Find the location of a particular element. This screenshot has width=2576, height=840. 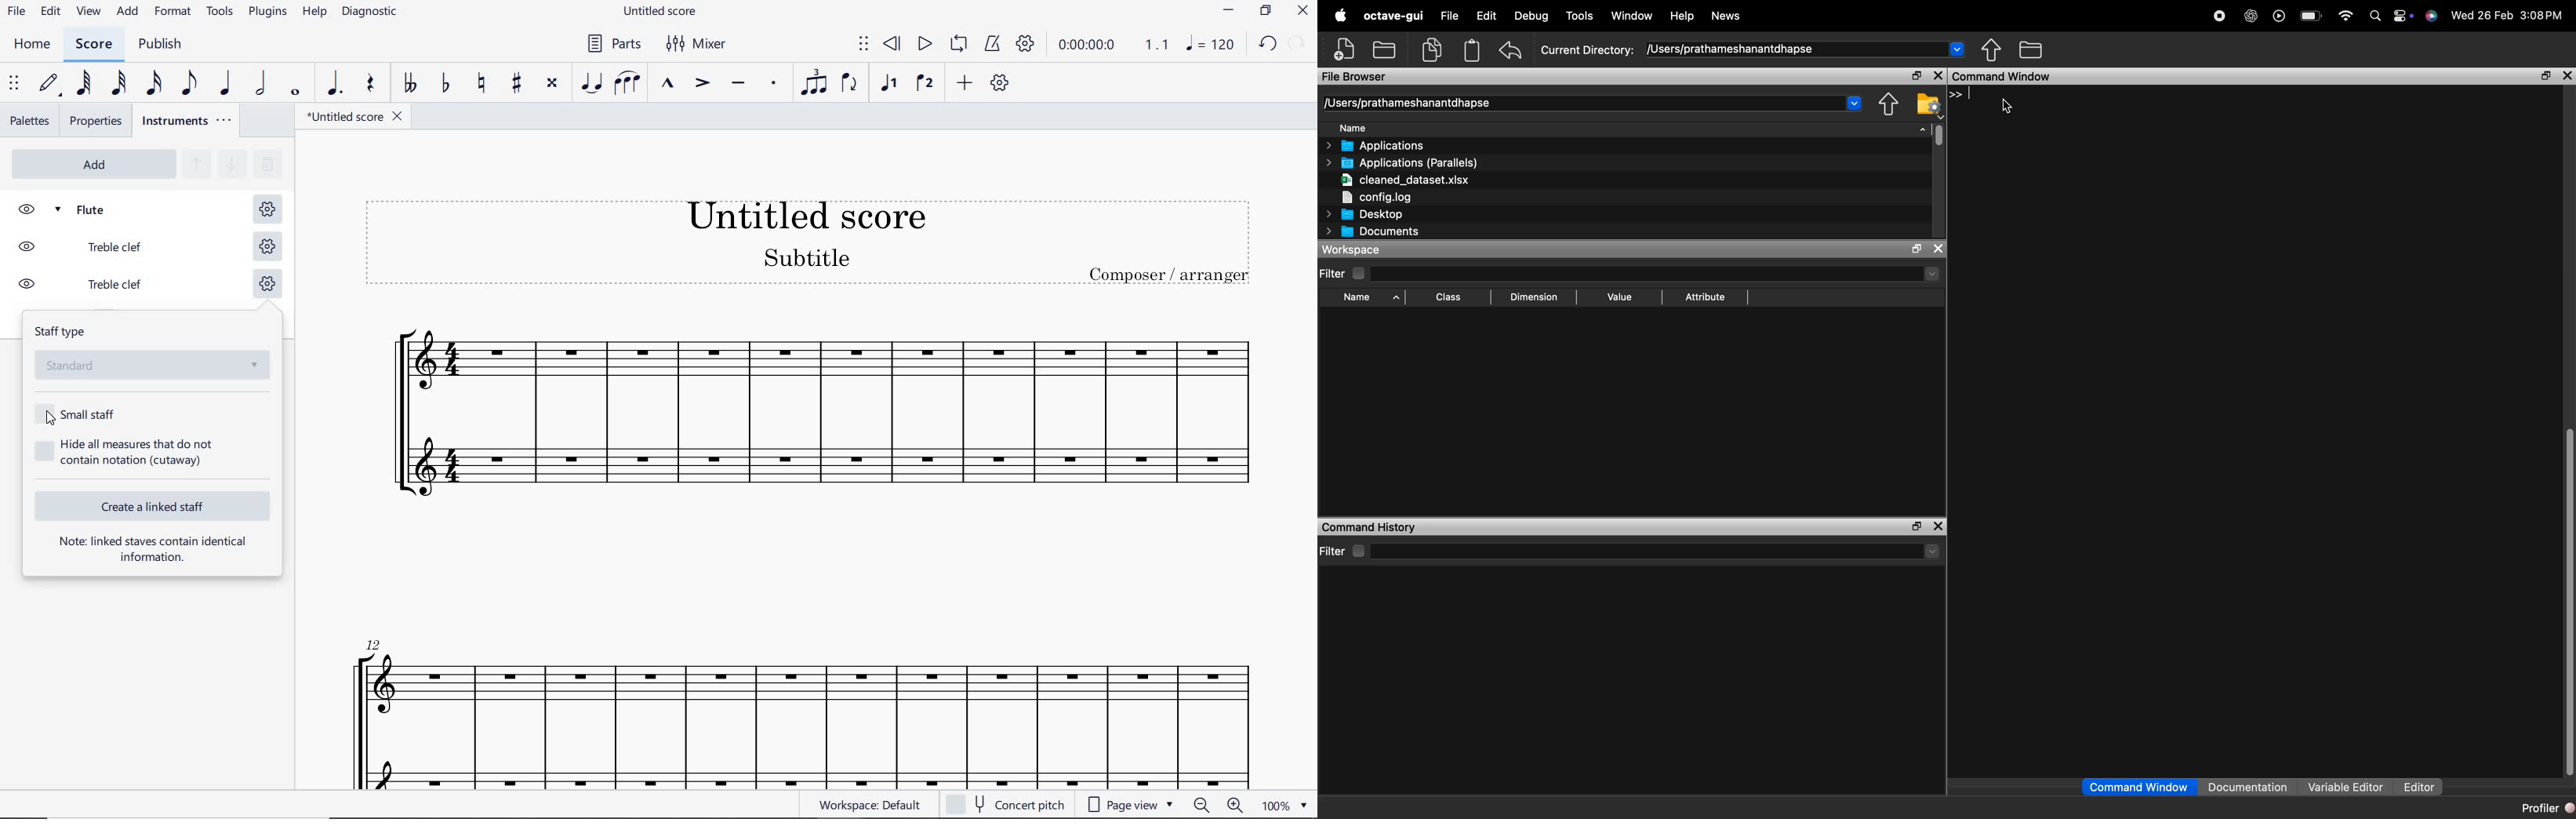

view is located at coordinates (91, 13).